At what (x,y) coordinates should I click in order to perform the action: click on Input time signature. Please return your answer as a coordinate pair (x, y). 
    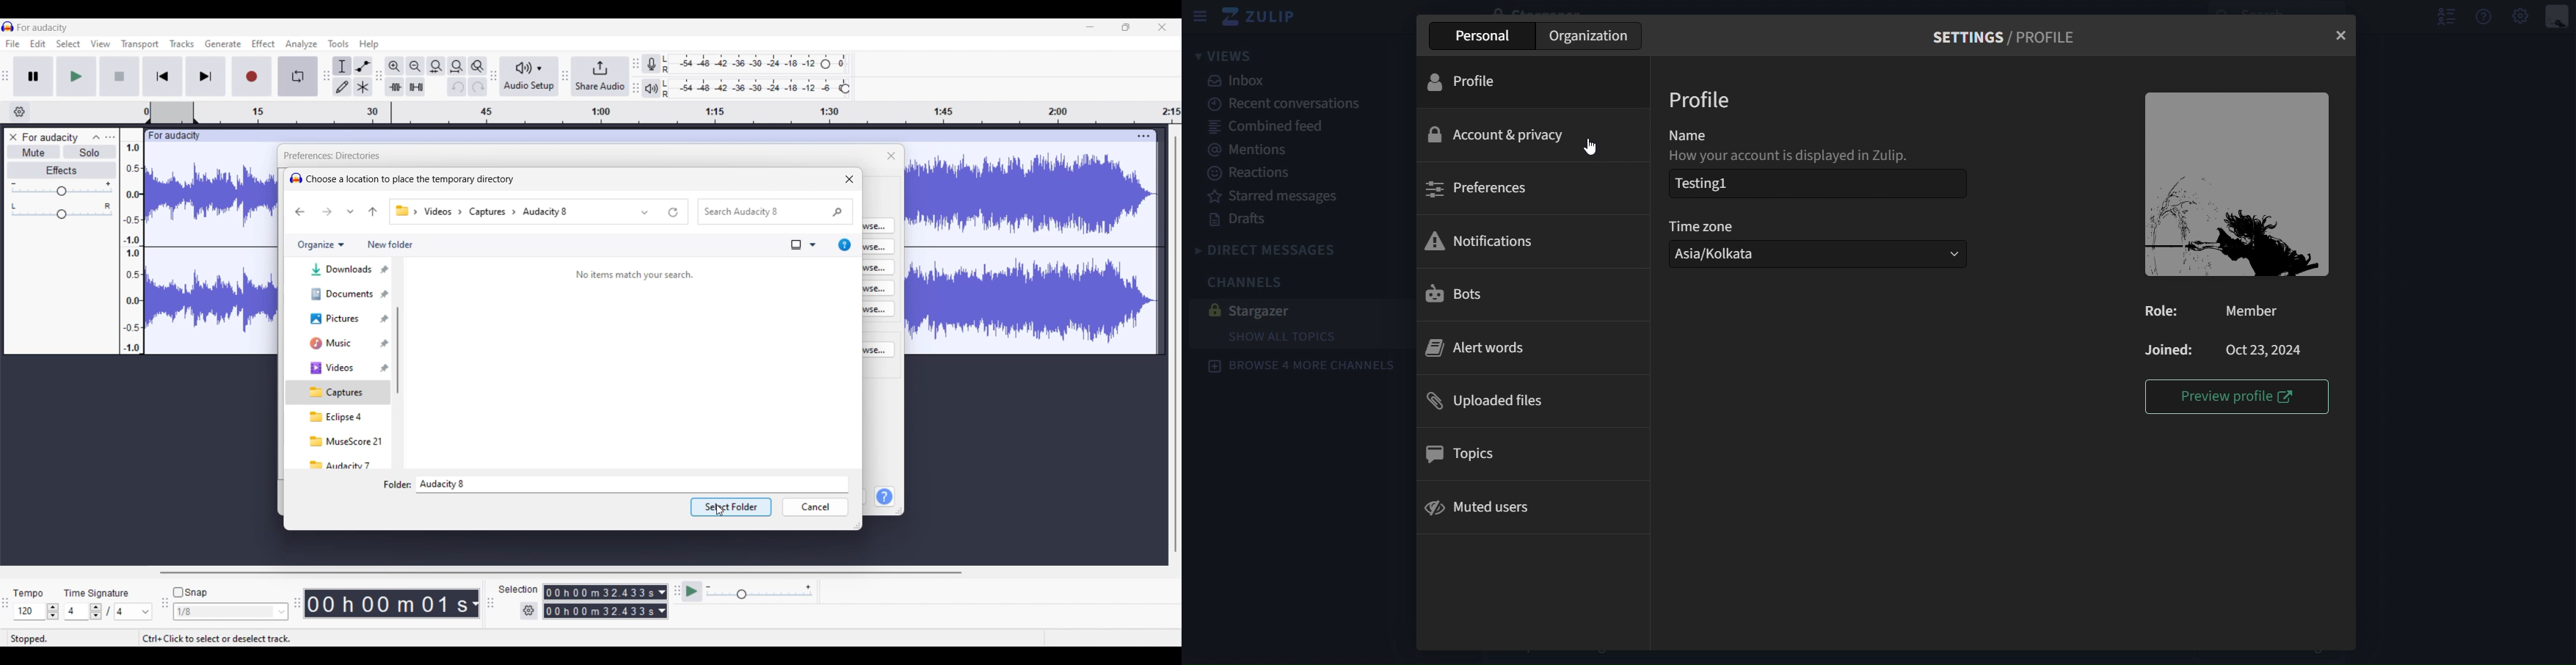
    Looking at the image, I should click on (76, 611).